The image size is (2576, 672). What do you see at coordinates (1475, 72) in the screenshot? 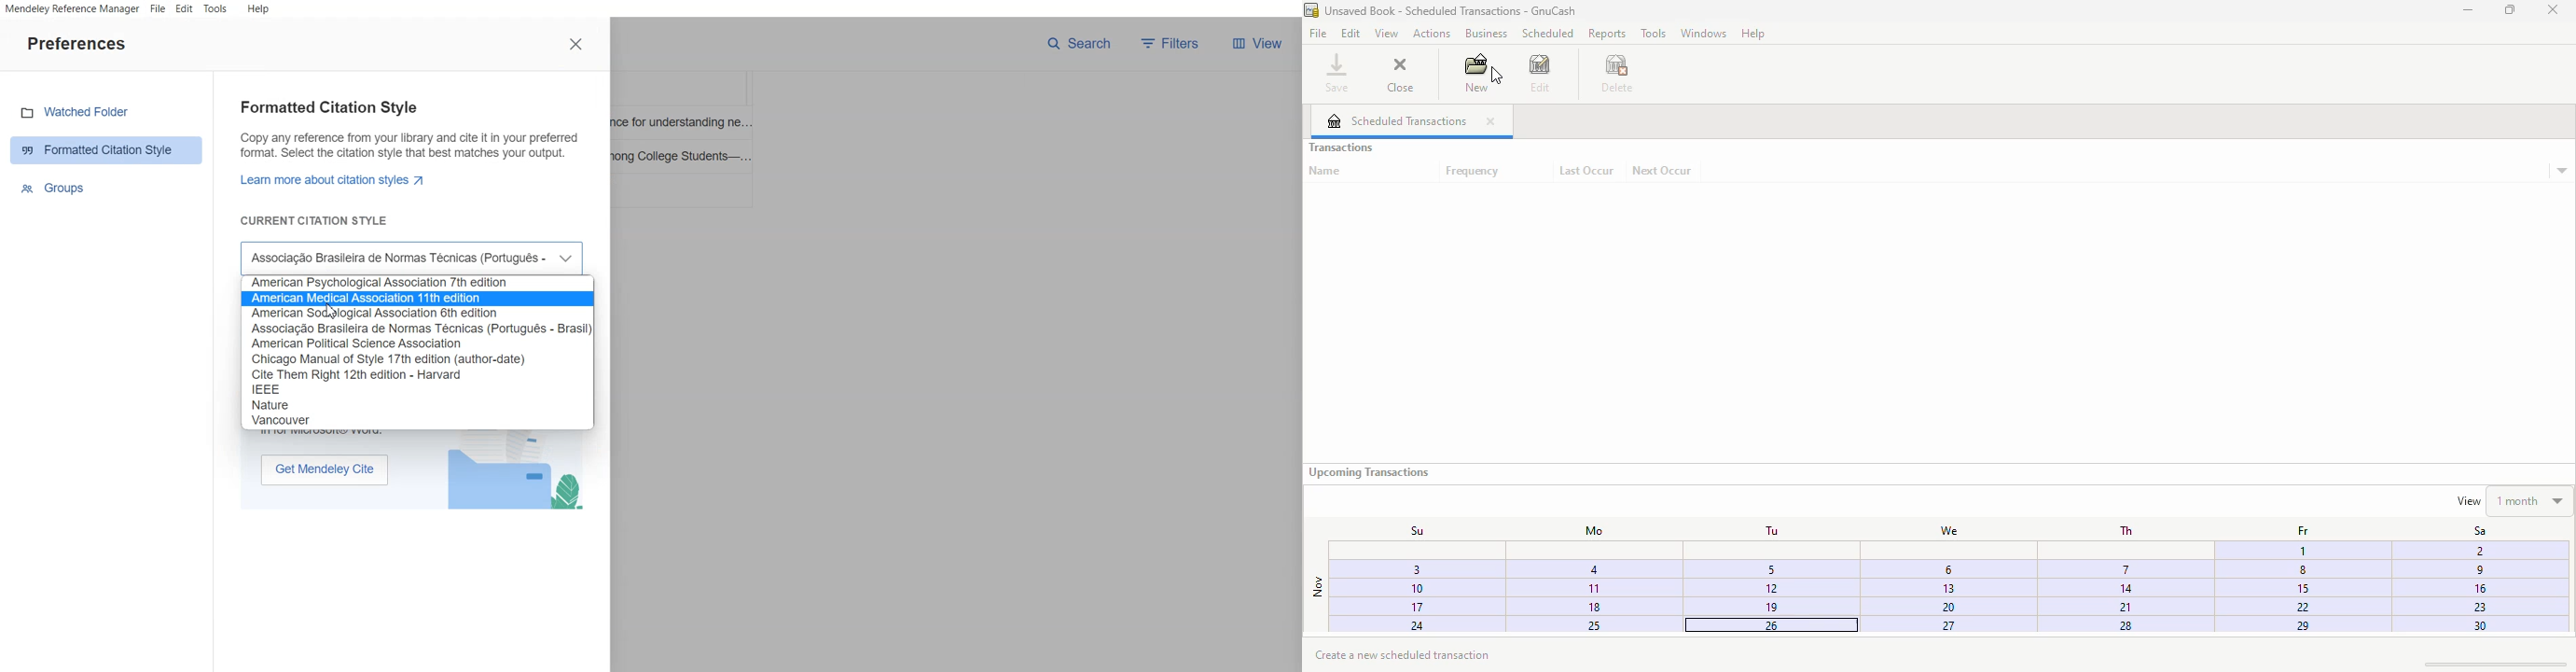
I see `new` at bounding box center [1475, 72].